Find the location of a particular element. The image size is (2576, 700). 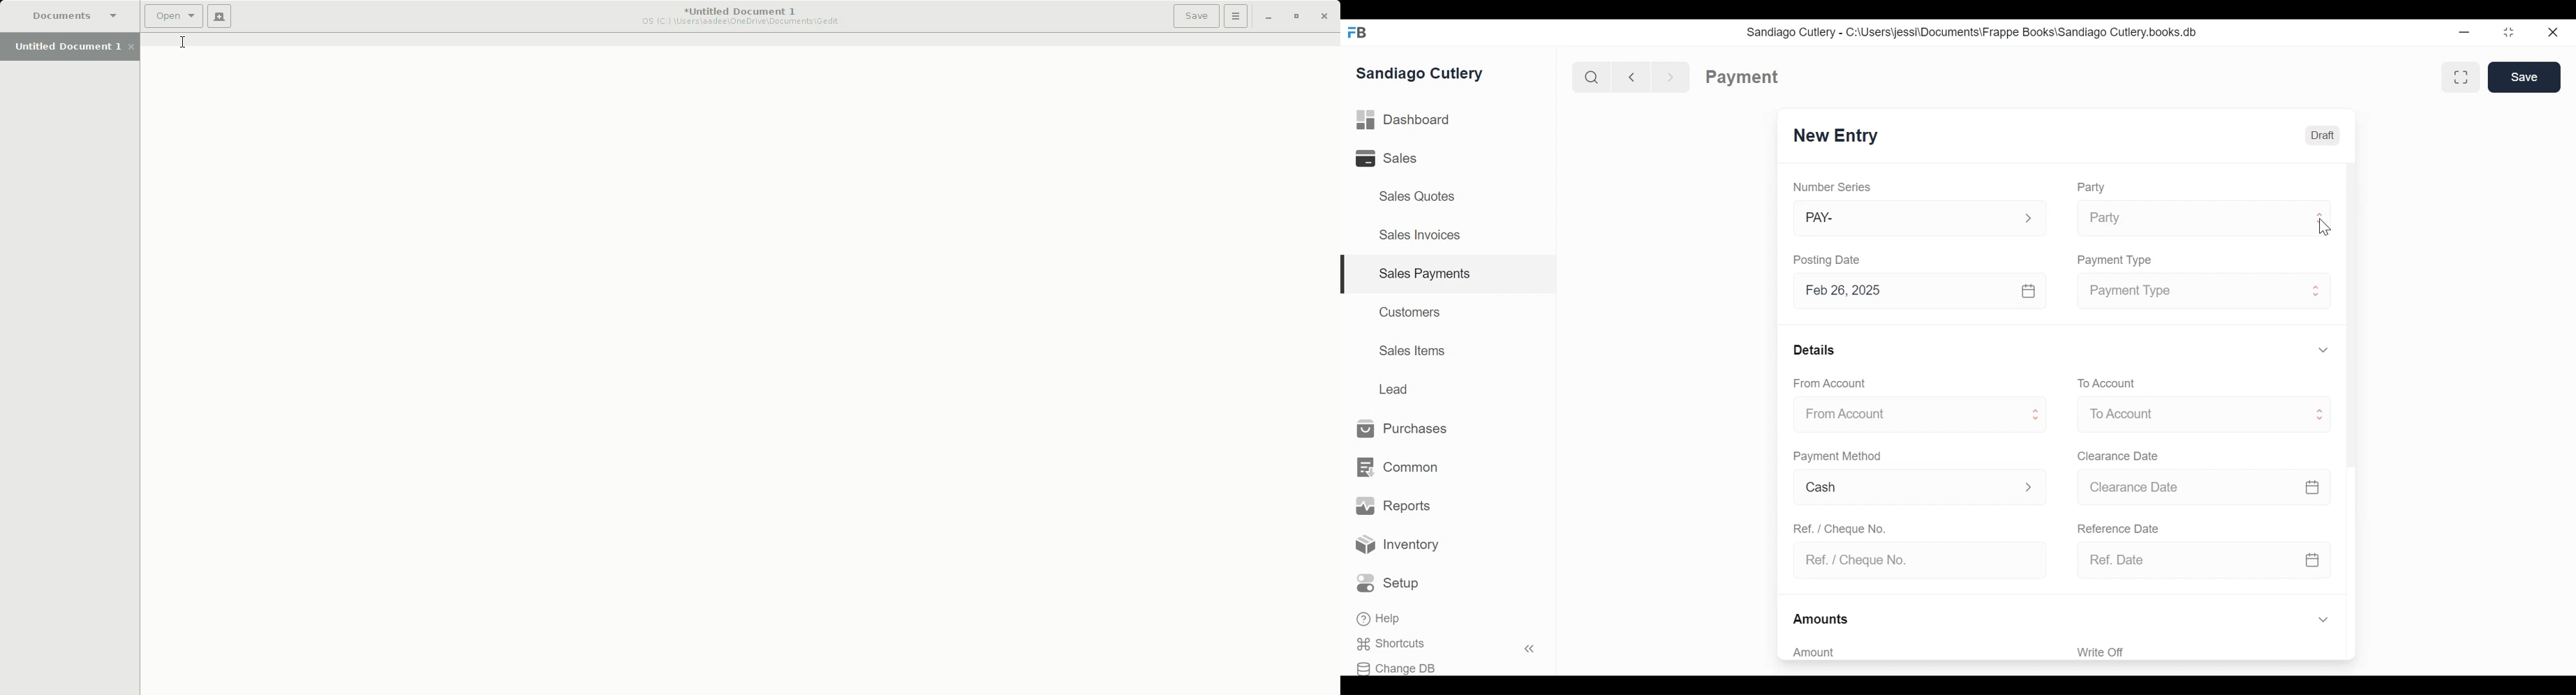

Sales Items is located at coordinates (1412, 351).